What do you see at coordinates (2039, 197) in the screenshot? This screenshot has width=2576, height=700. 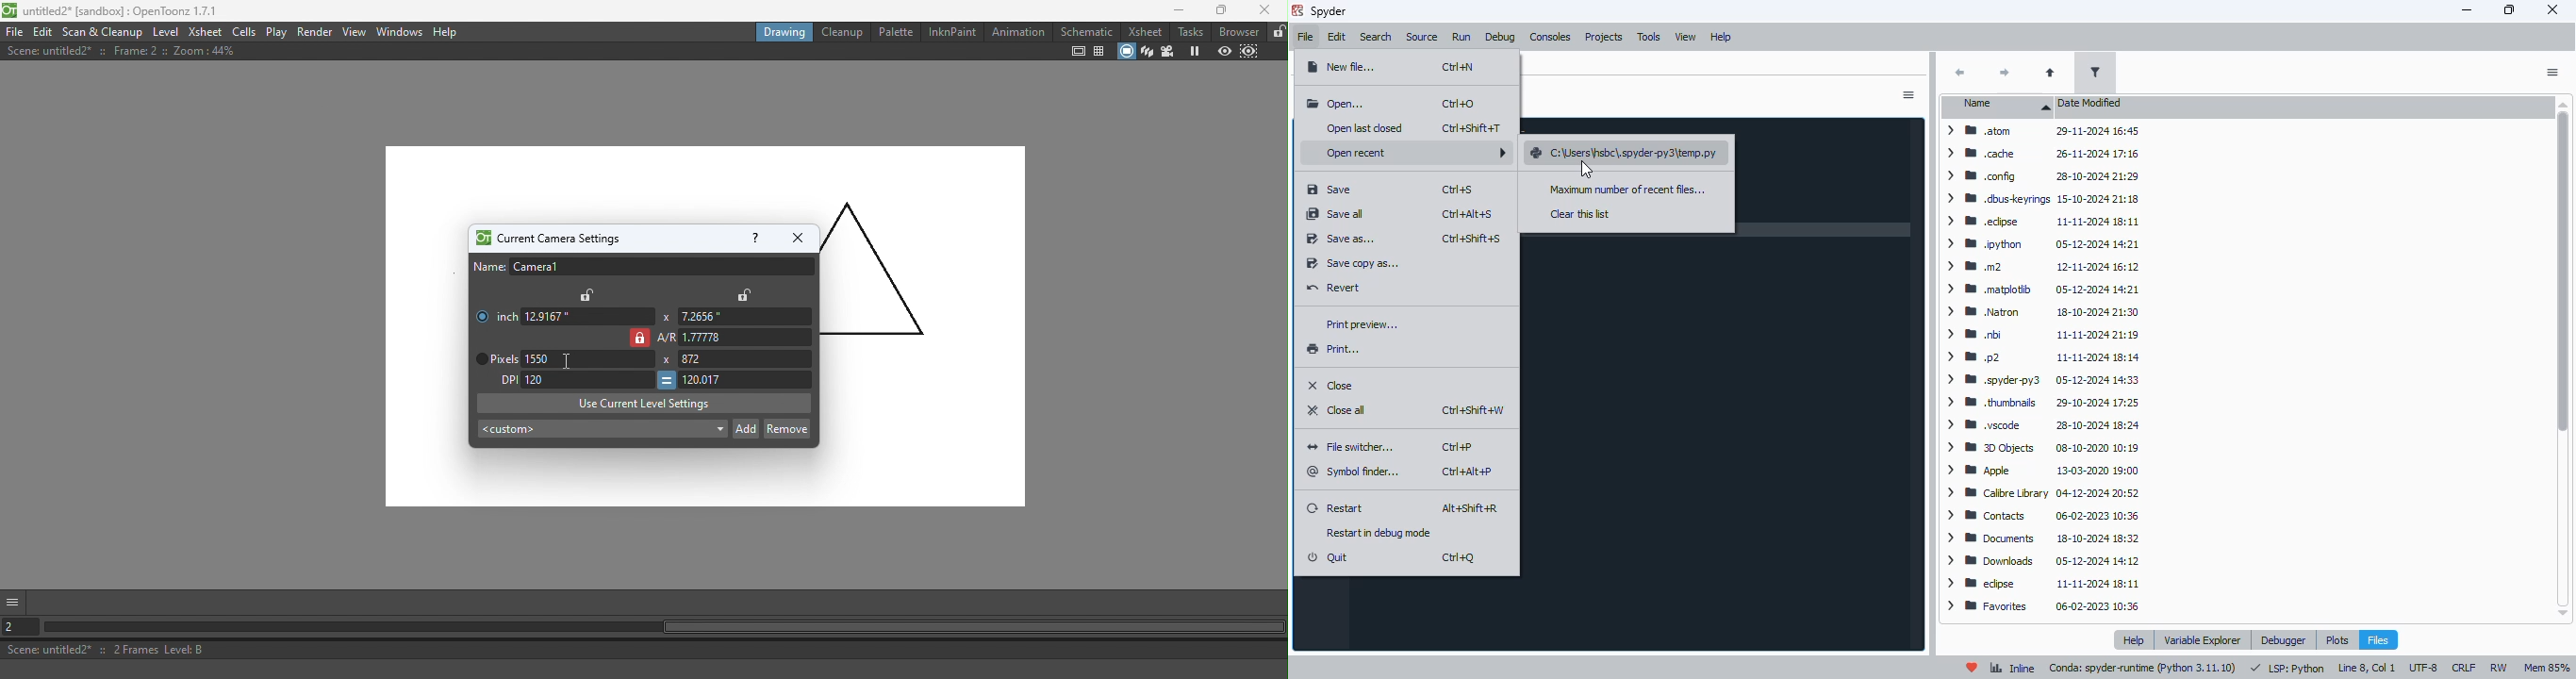 I see `> WM .dbuskeyrings 15-10-2024 21:18` at bounding box center [2039, 197].